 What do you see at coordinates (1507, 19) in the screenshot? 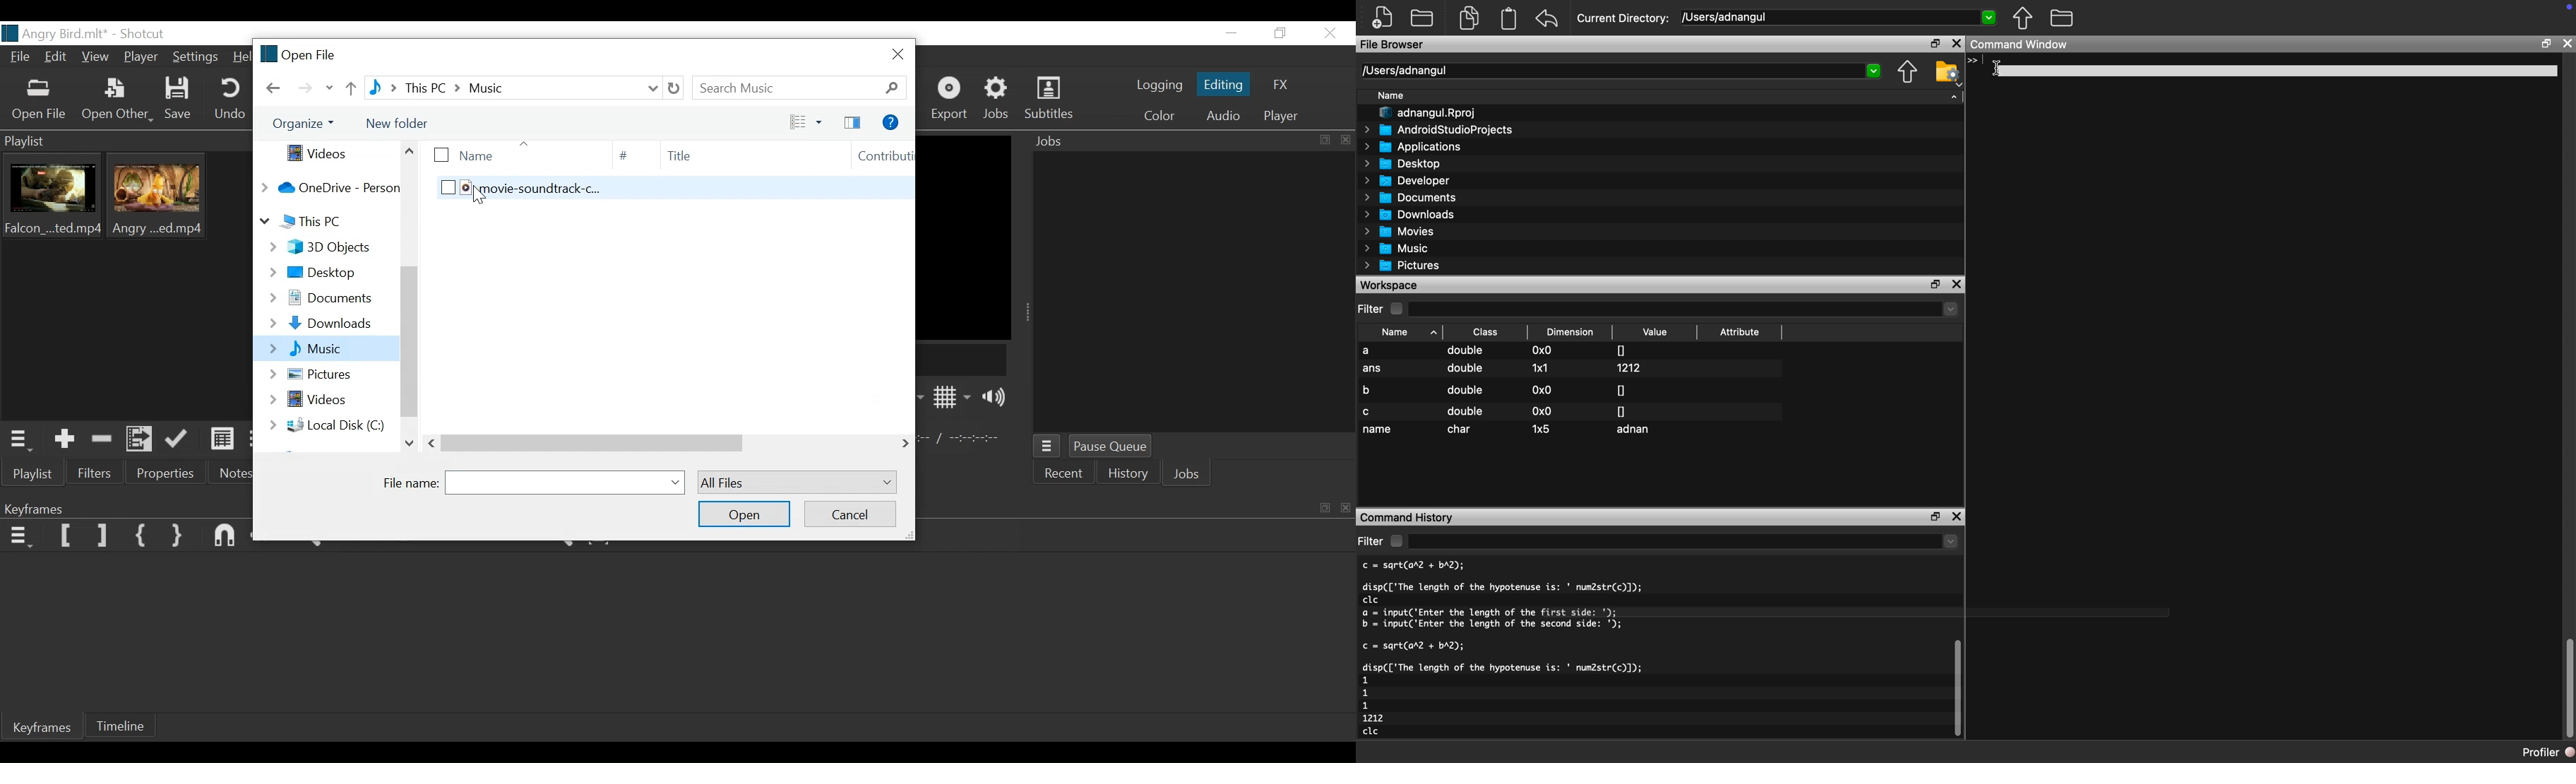
I see `document clipboard` at bounding box center [1507, 19].